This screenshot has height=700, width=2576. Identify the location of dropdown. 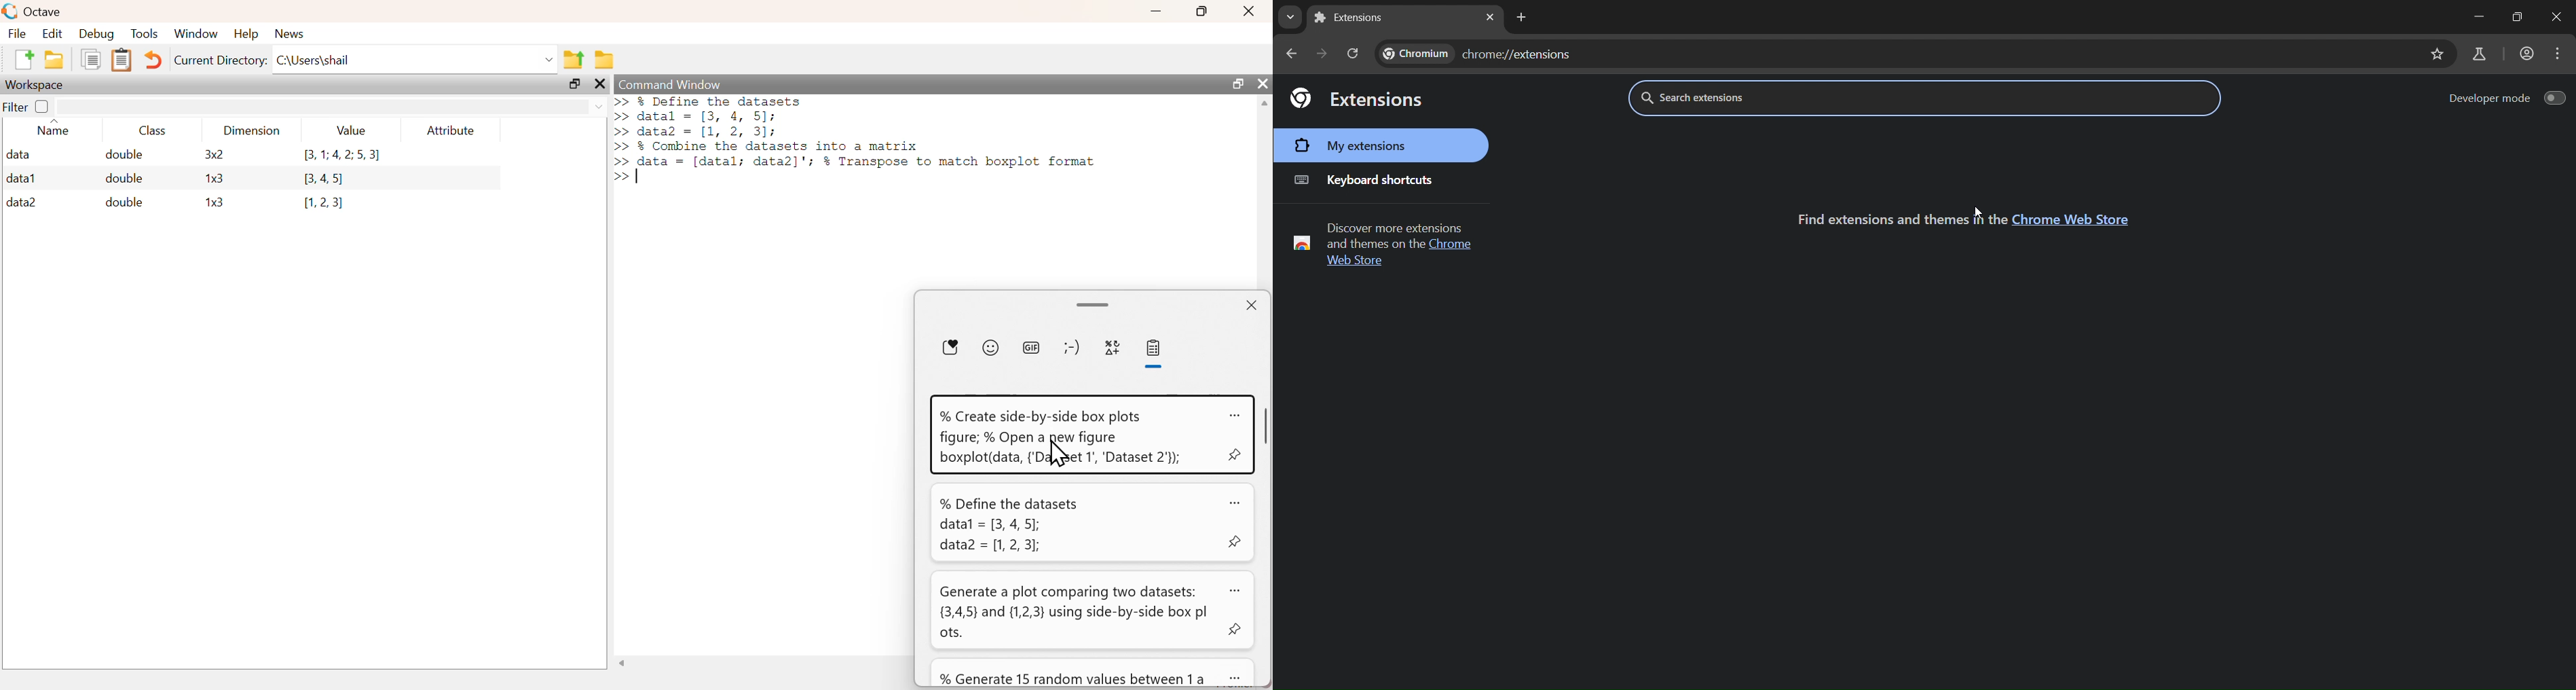
(599, 108).